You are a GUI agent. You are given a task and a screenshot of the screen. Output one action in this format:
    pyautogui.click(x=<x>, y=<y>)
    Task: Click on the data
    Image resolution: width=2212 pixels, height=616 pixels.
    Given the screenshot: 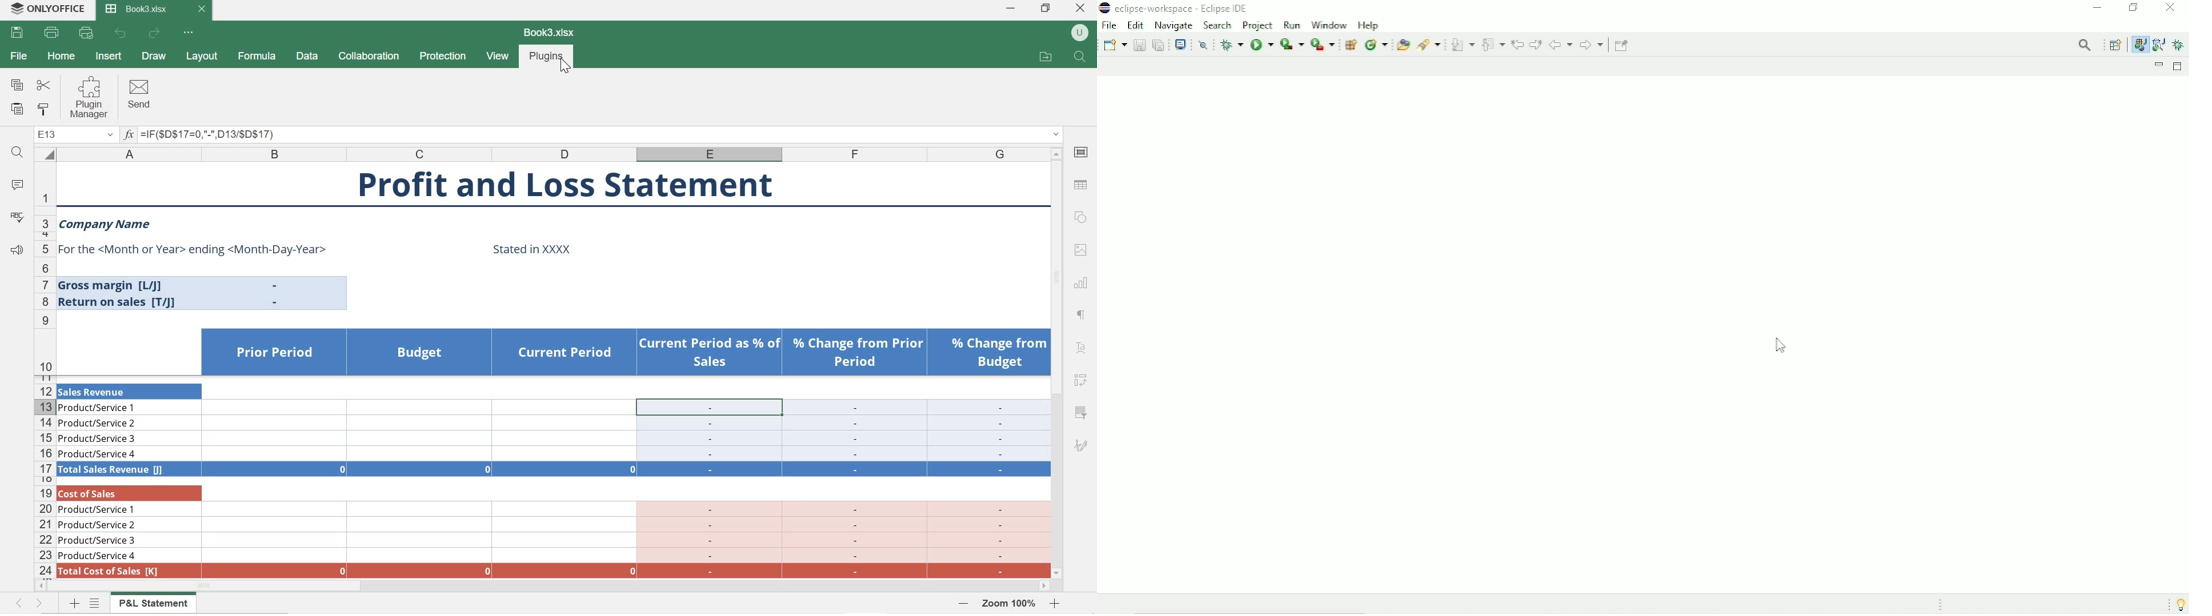 What is the action you would take?
    pyautogui.click(x=306, y=55)
    